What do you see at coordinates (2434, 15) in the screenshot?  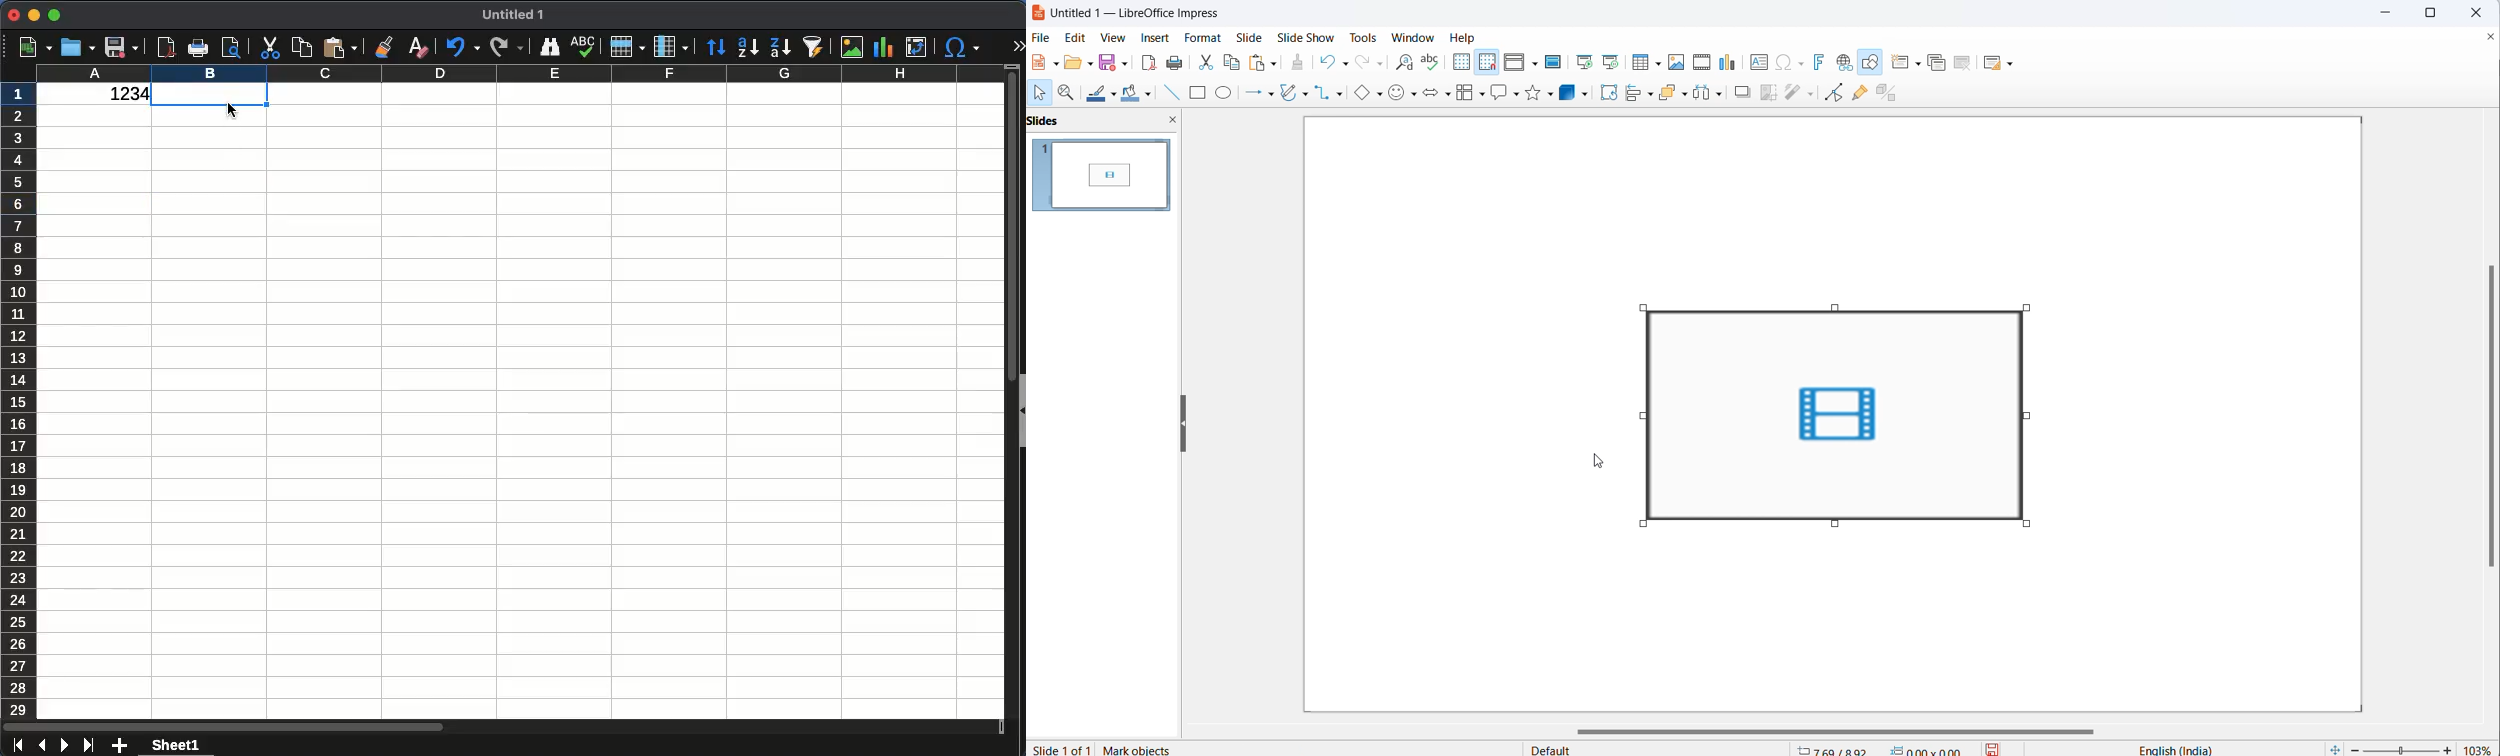 I see `maximize` at bounding box center [2434, 15].